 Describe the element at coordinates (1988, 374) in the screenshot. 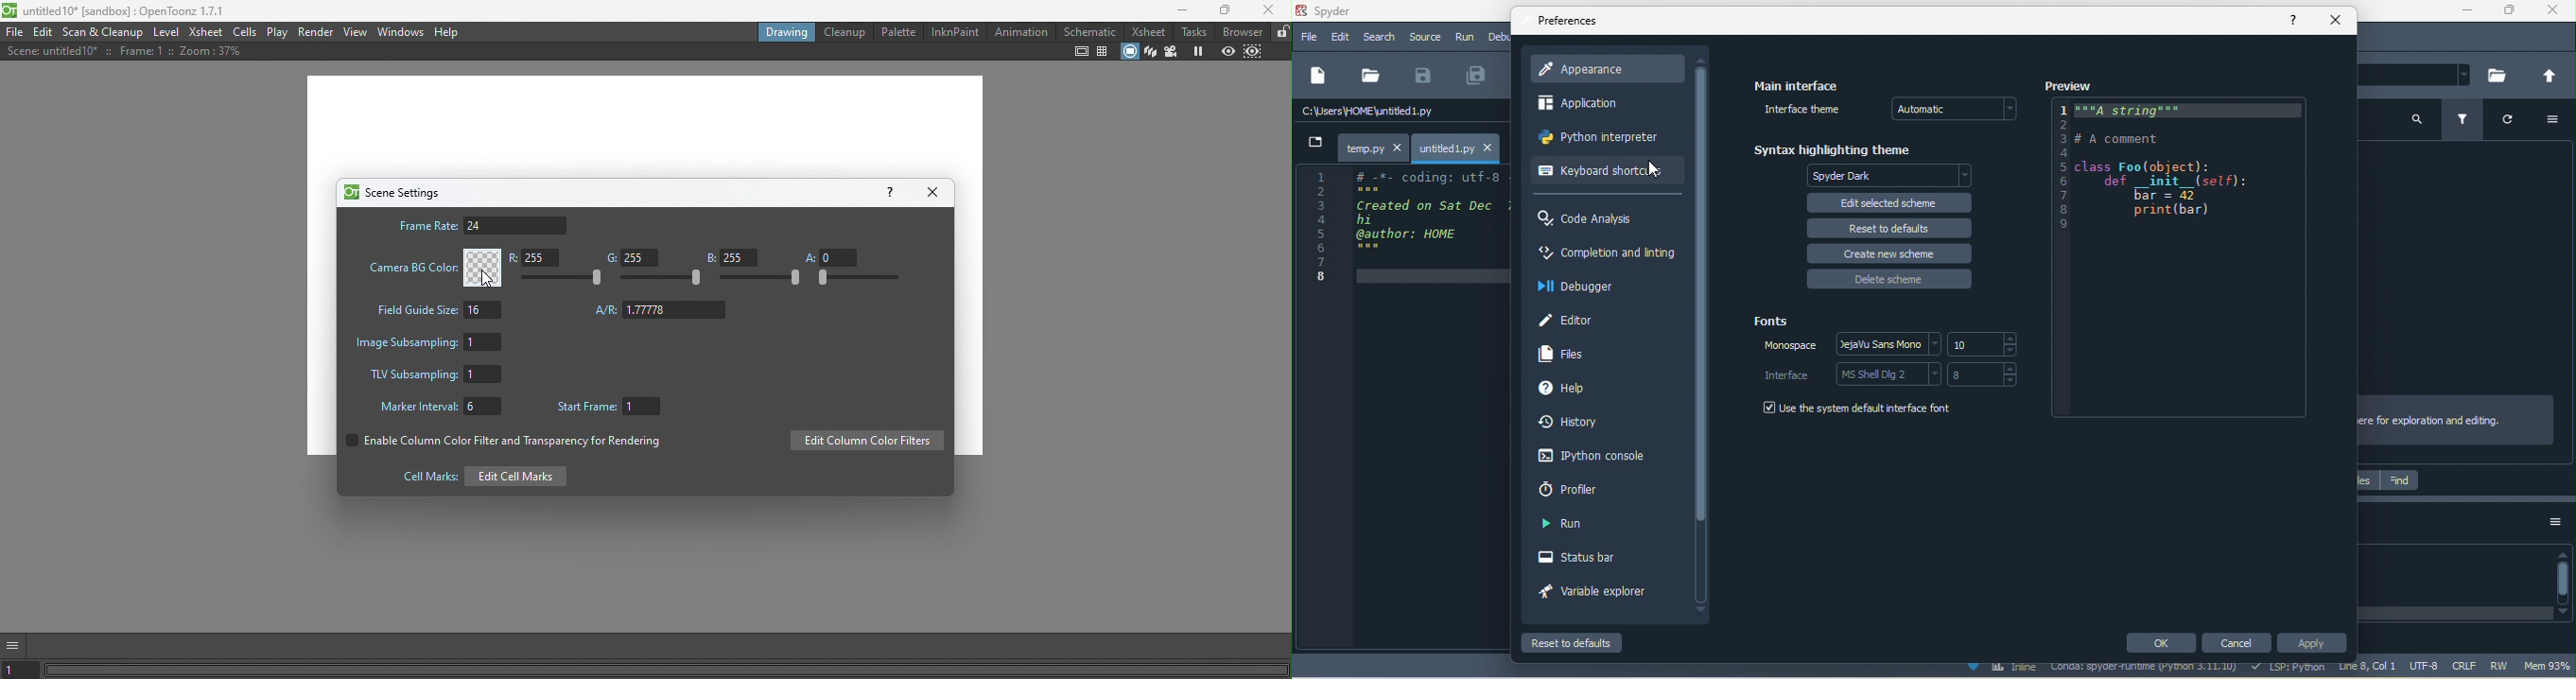

I see `8` at that location.